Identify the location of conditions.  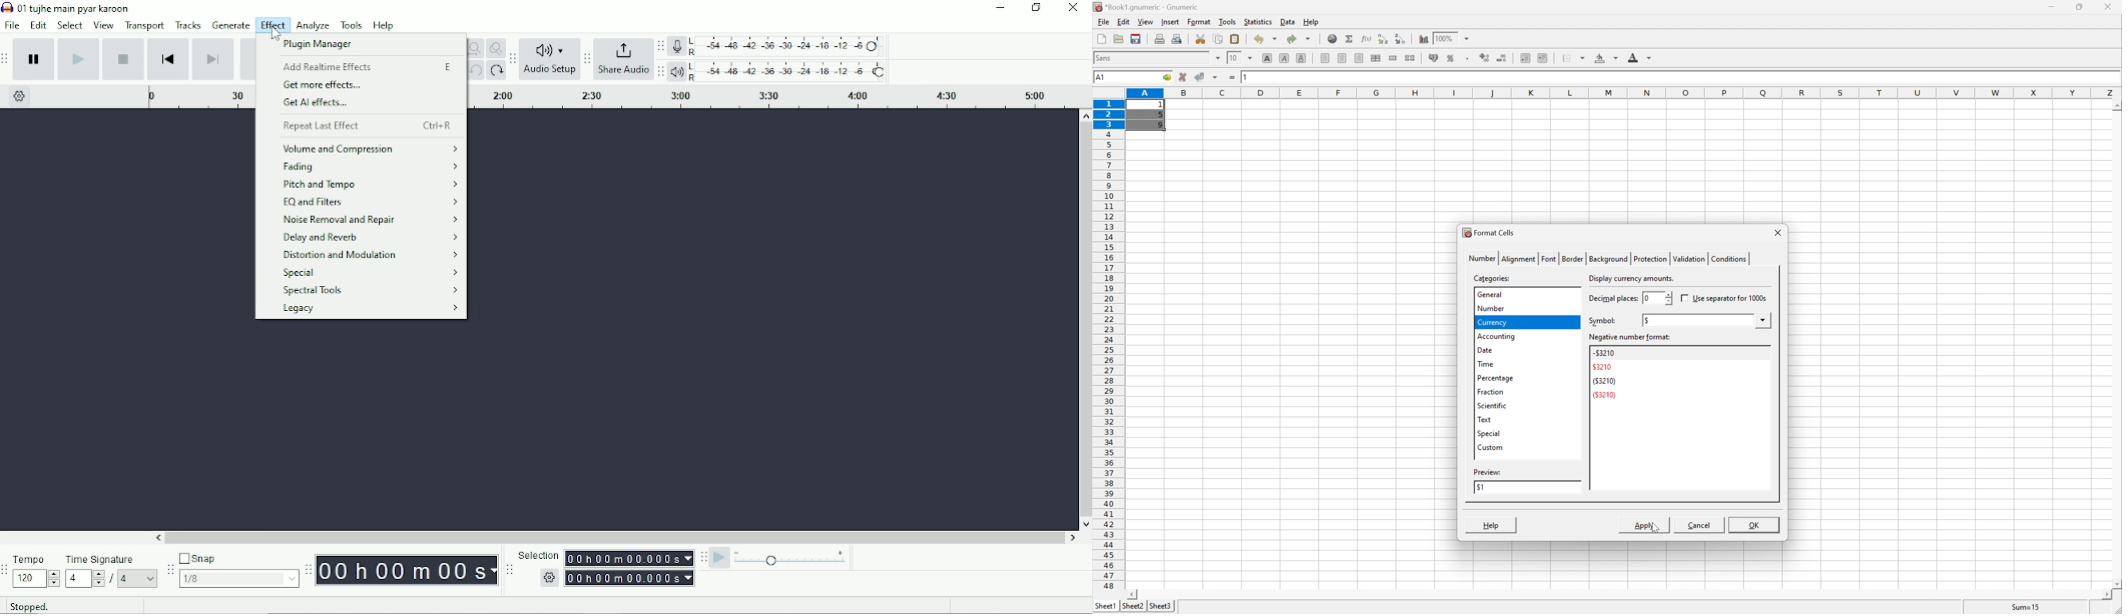
(1727, 258).